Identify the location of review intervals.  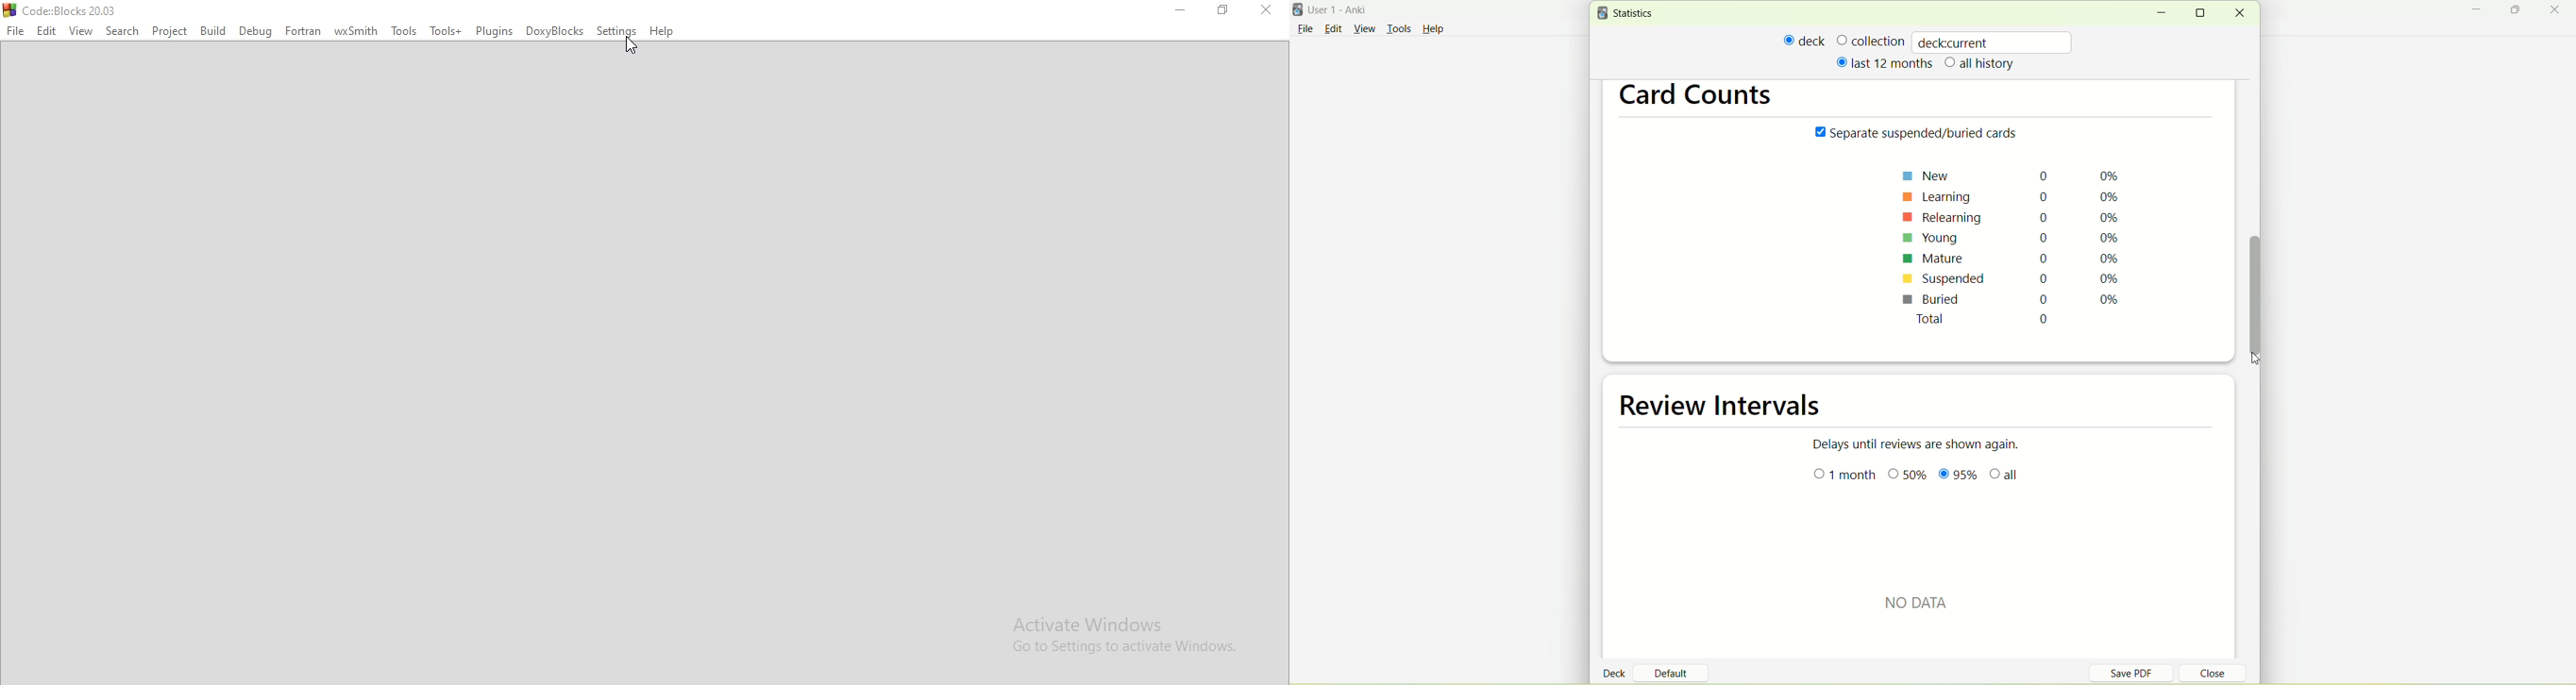
(1731, 407).